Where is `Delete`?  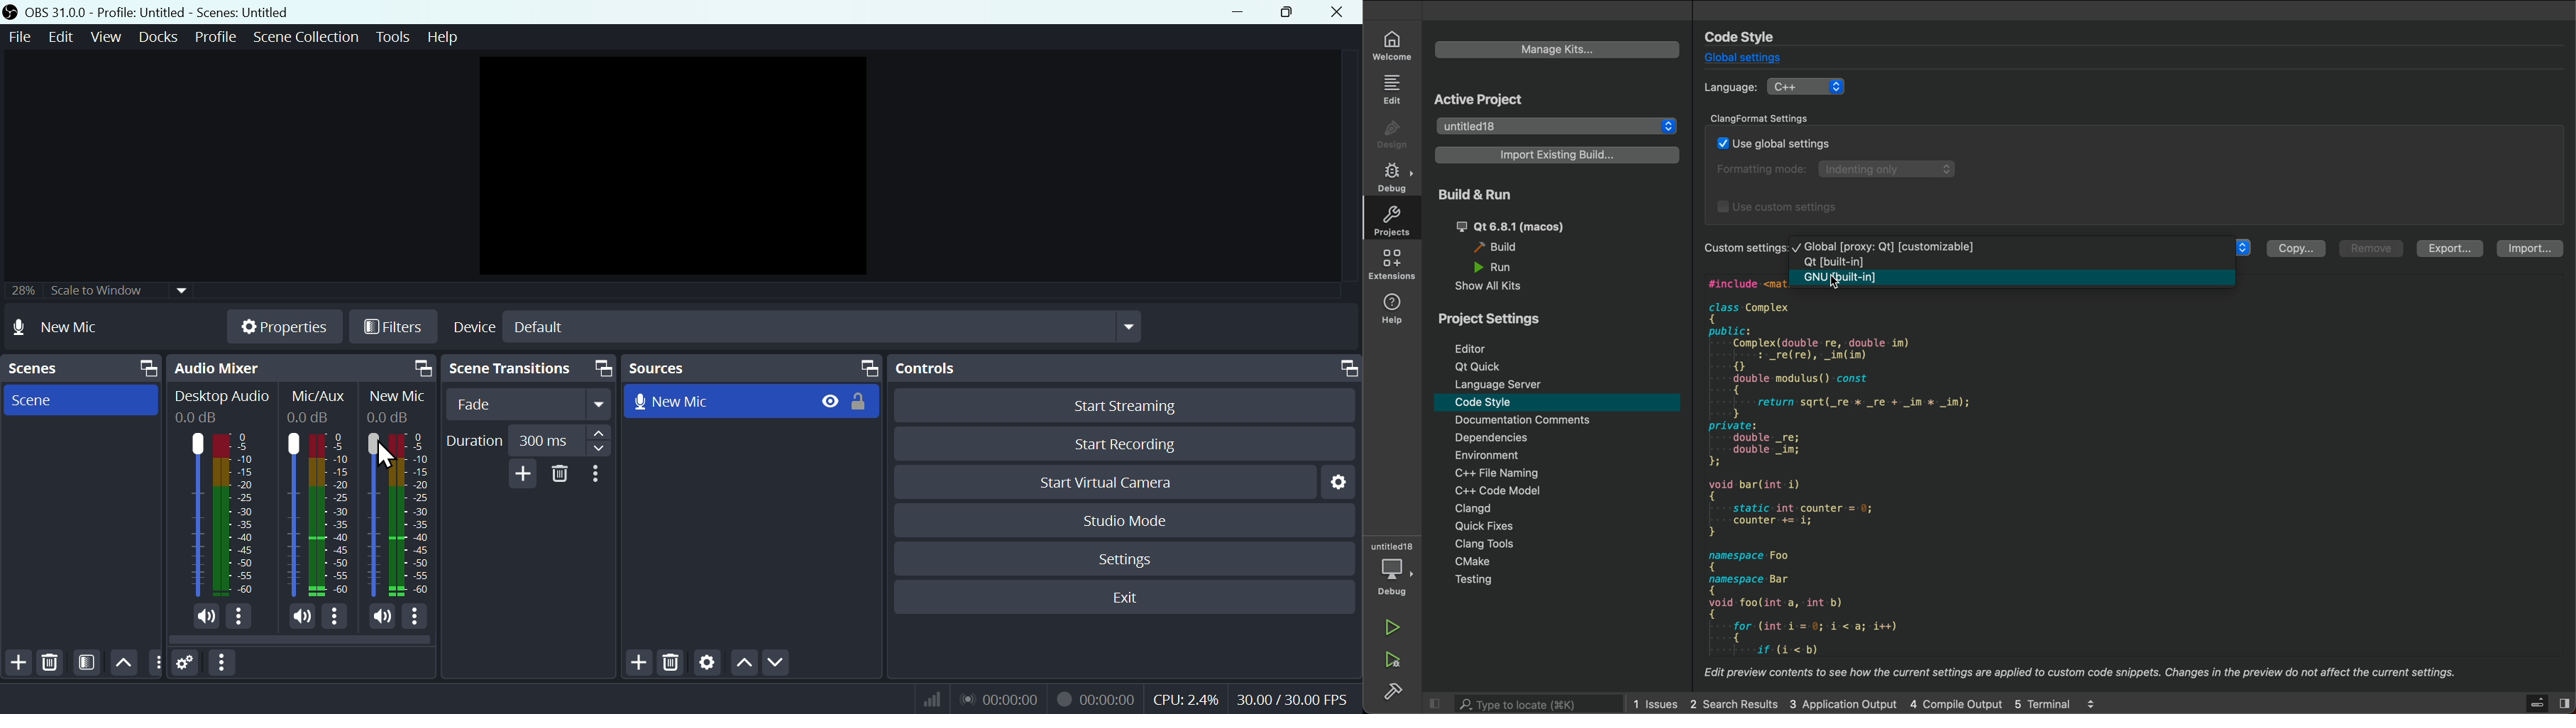 Delete is located at coordinates (561, 474).